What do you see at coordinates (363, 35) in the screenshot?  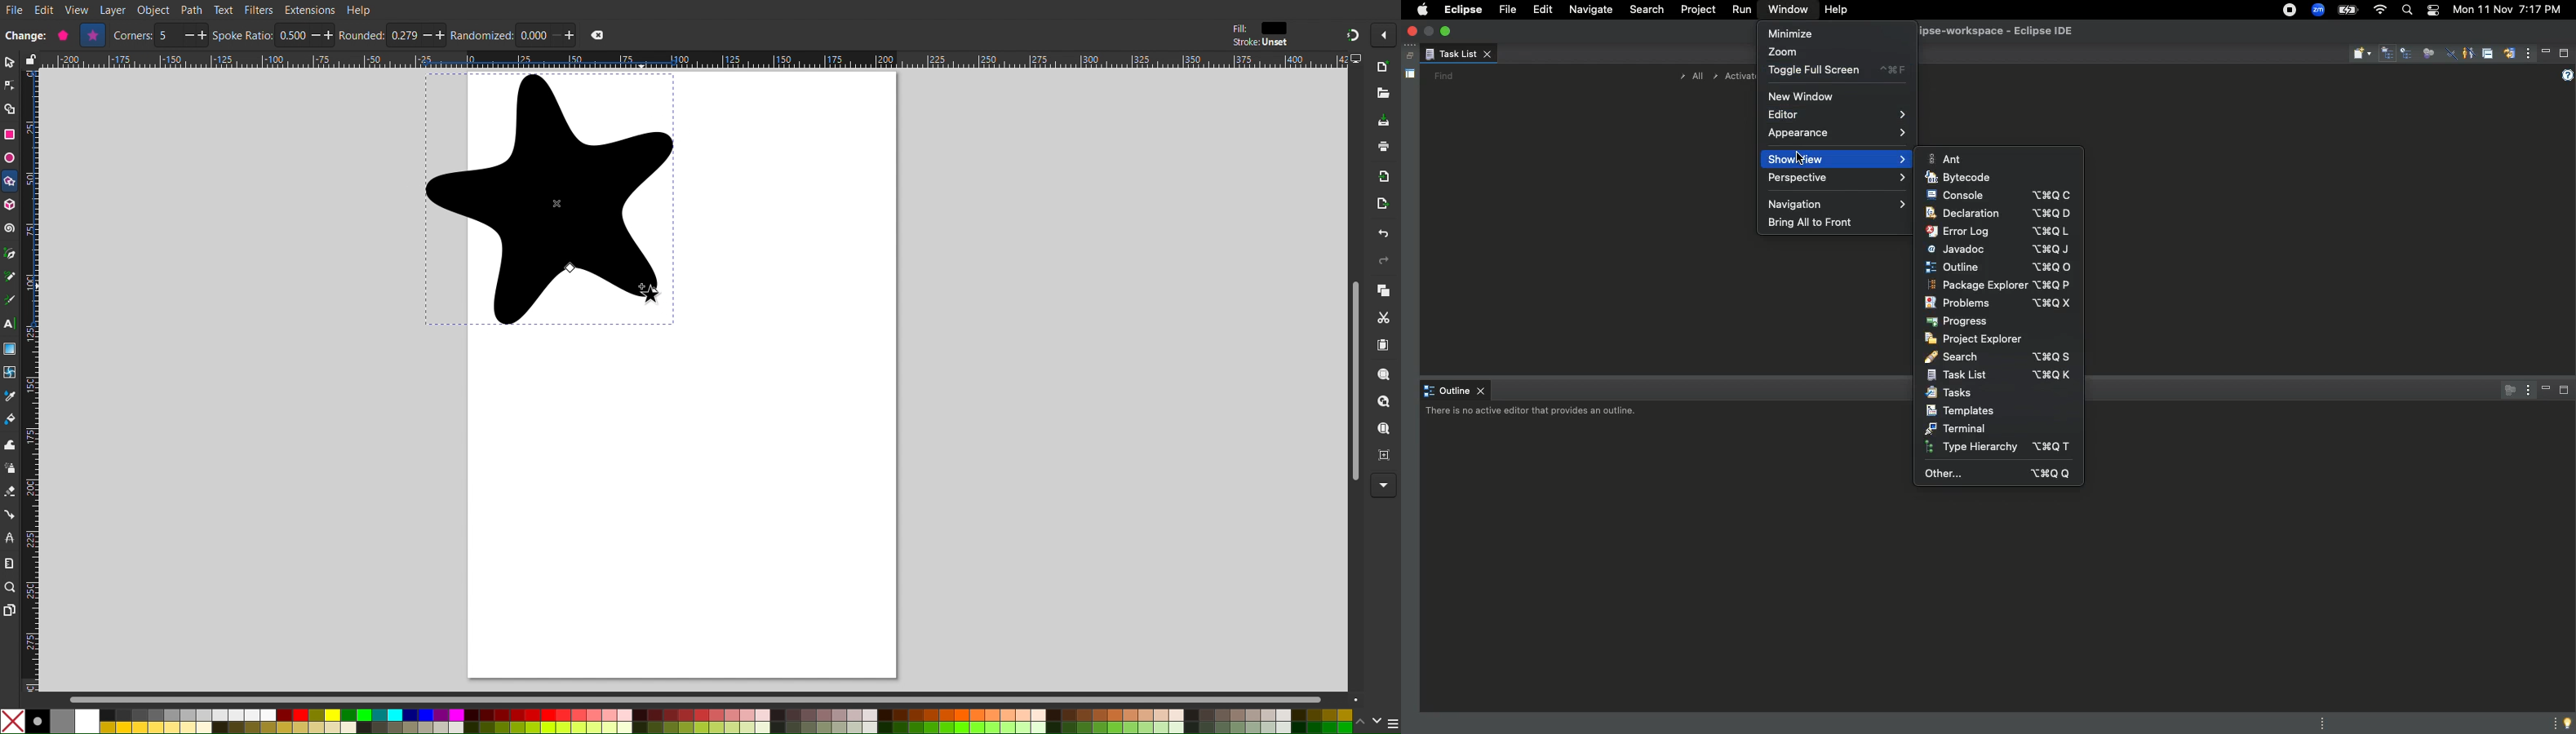 I see `rounded` at bounding box center [363, 35].